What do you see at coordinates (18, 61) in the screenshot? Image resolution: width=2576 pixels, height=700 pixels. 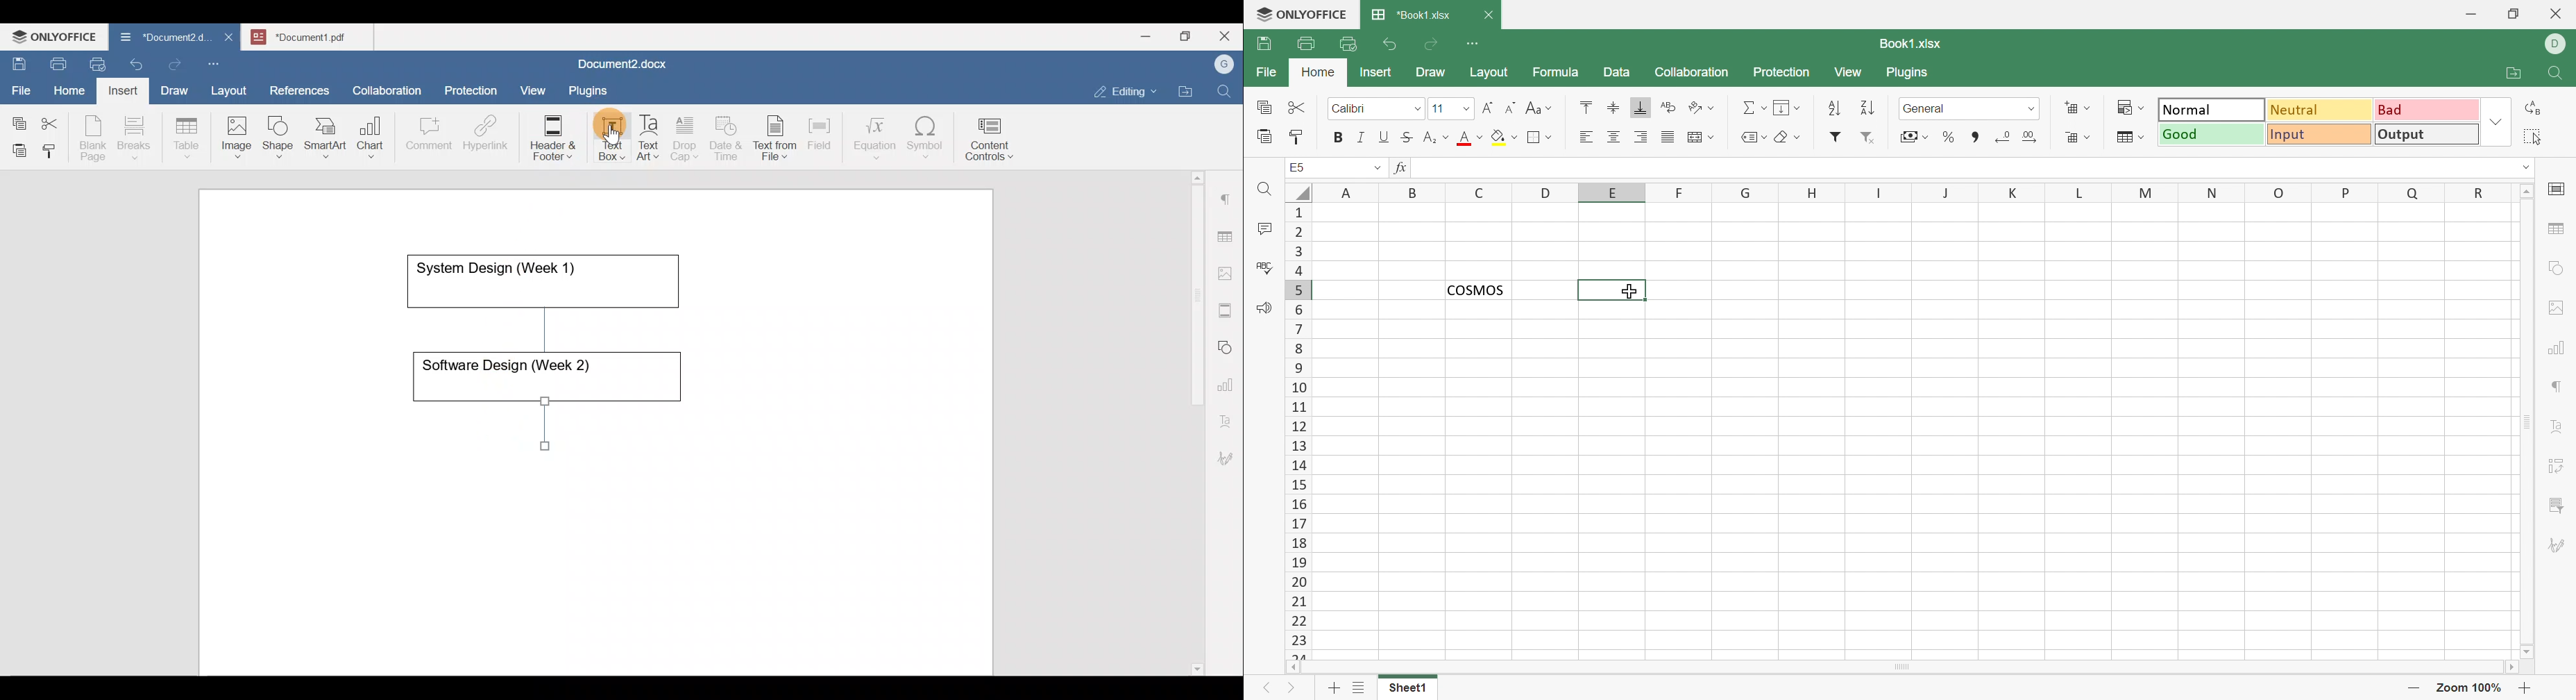 I see `Save` at bounding box center [18, 61].